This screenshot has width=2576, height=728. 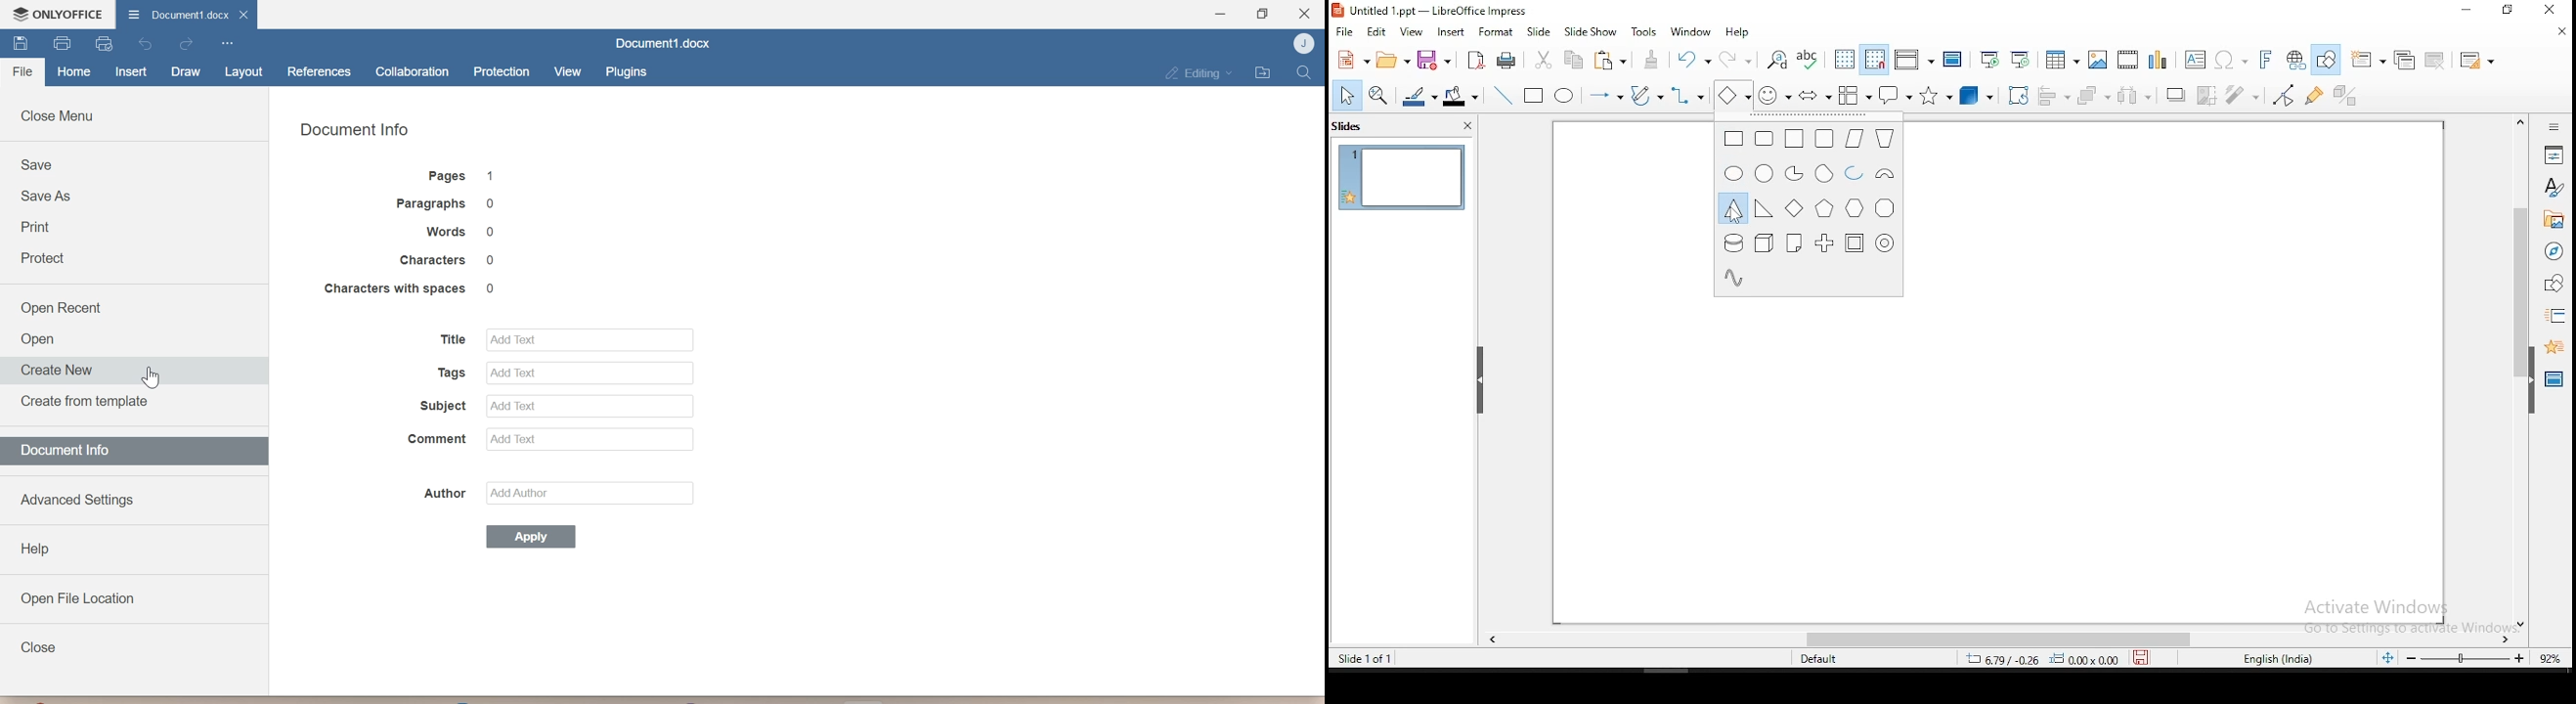 I want to click on Profile, so click(x=1301, y=43).